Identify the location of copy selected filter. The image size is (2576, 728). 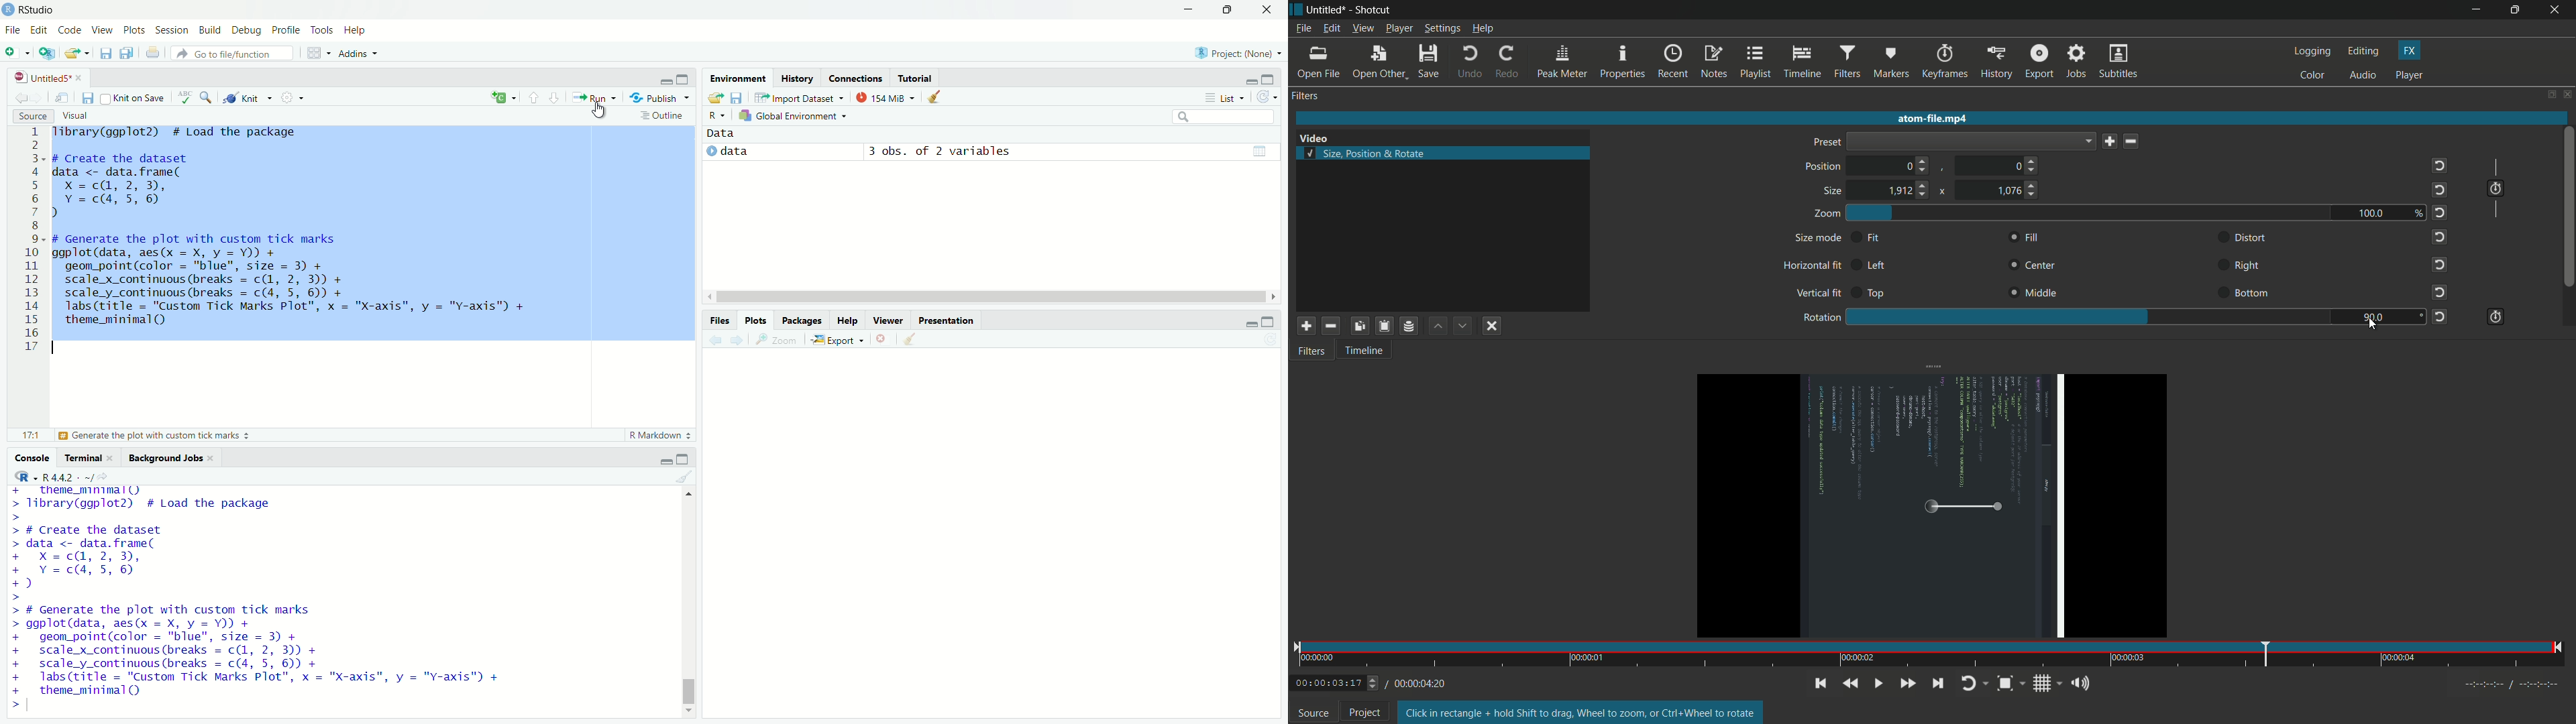
(1362, 326).